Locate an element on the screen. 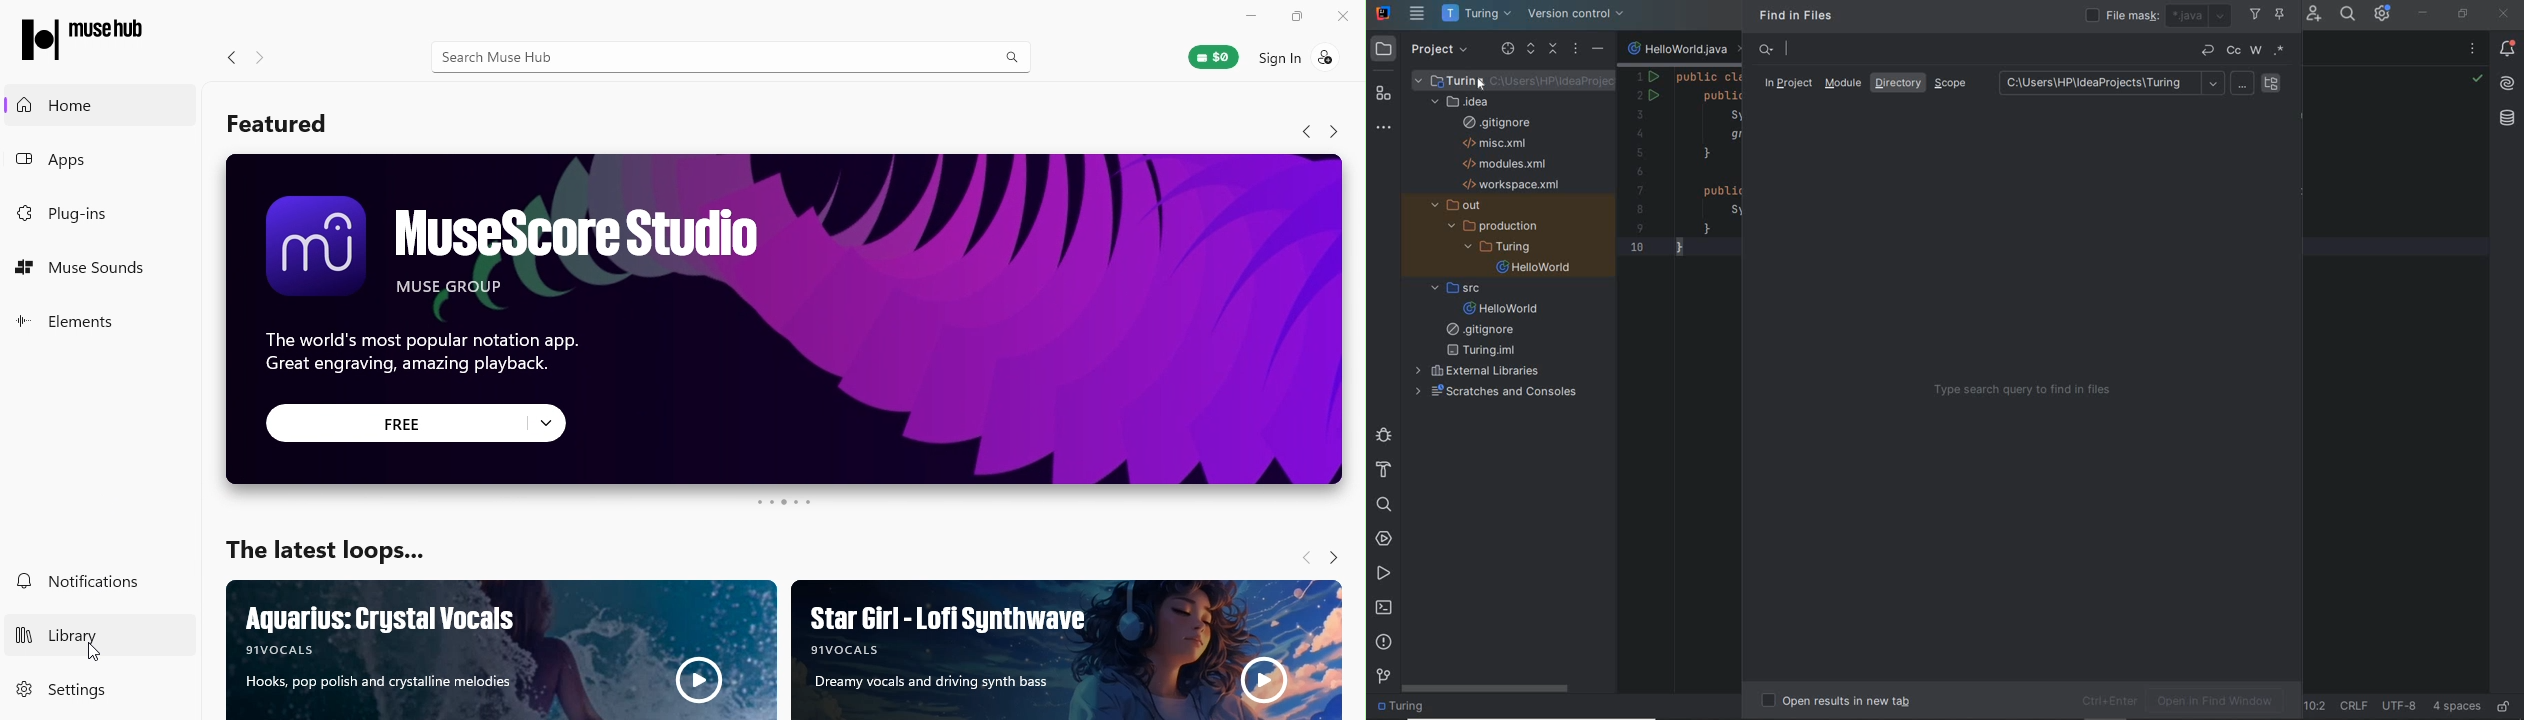 This screenshot has width=2548, height=728. Ad is located at coordinates (500, 650).